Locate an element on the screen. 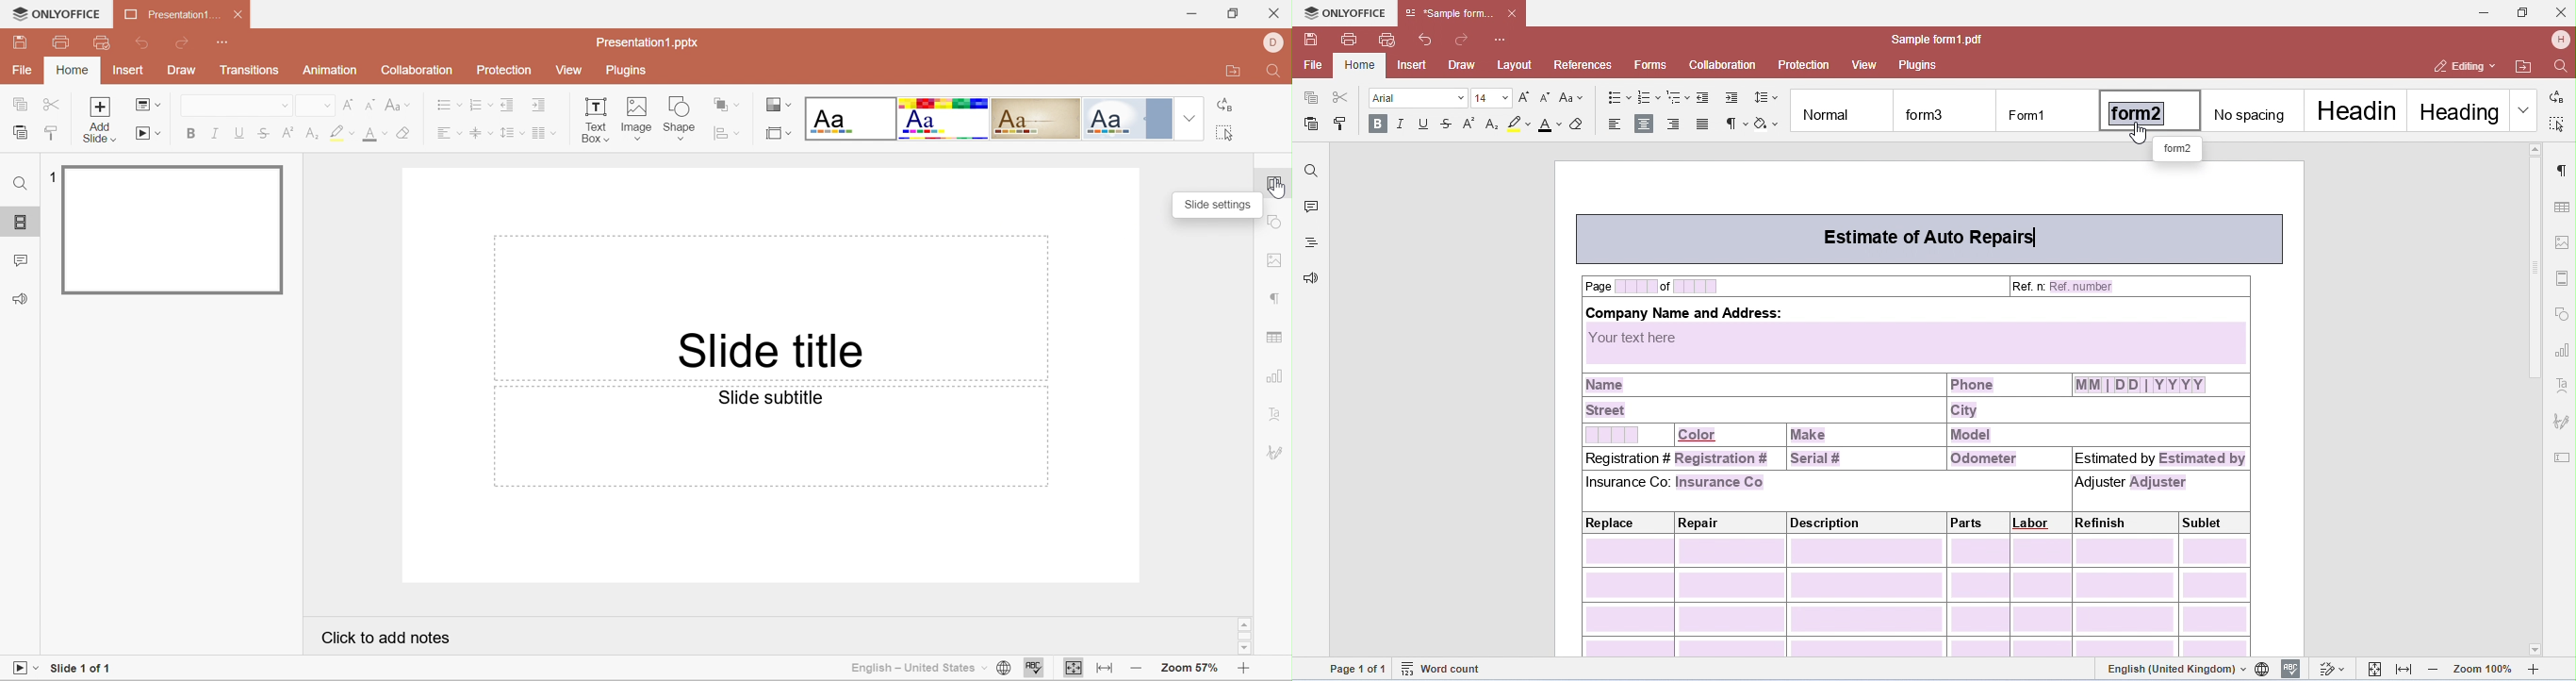  Replace is located at coordinates (1226, 107).